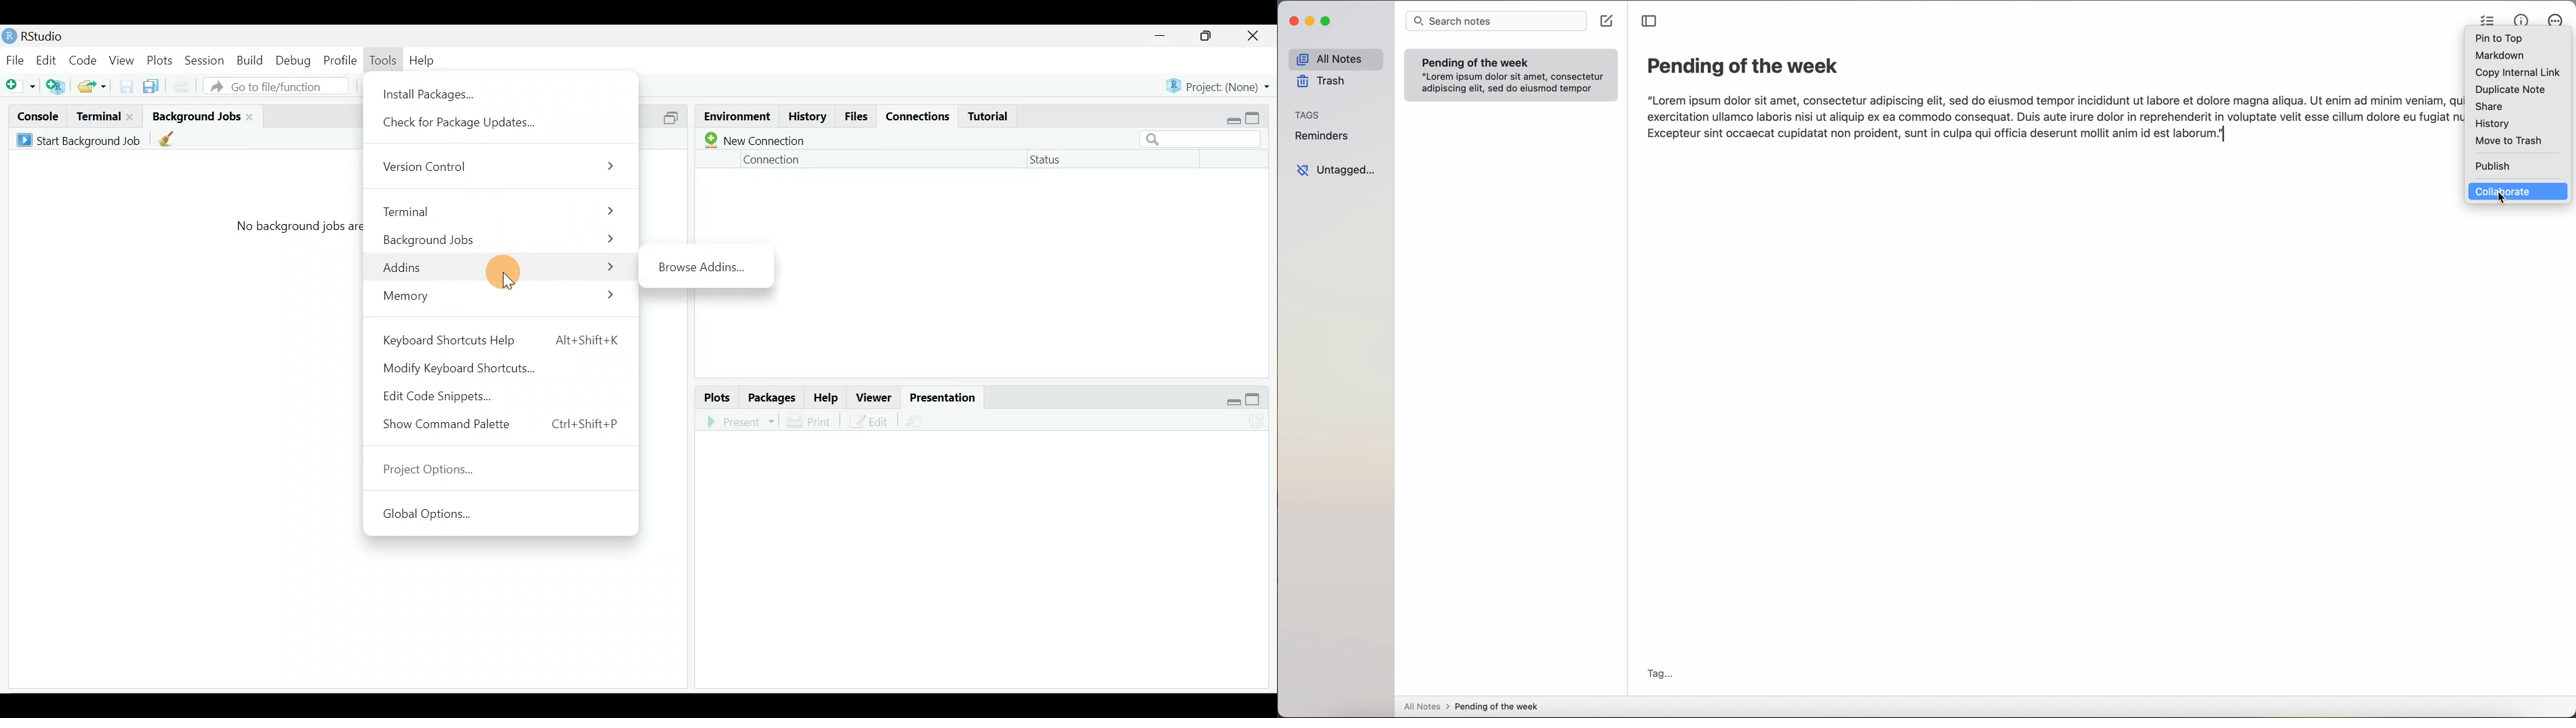  What do you see at coordinates (1475, 707) in the screenshot?
I see `all notes > pending of the week` at bounding box center [1475, 707].